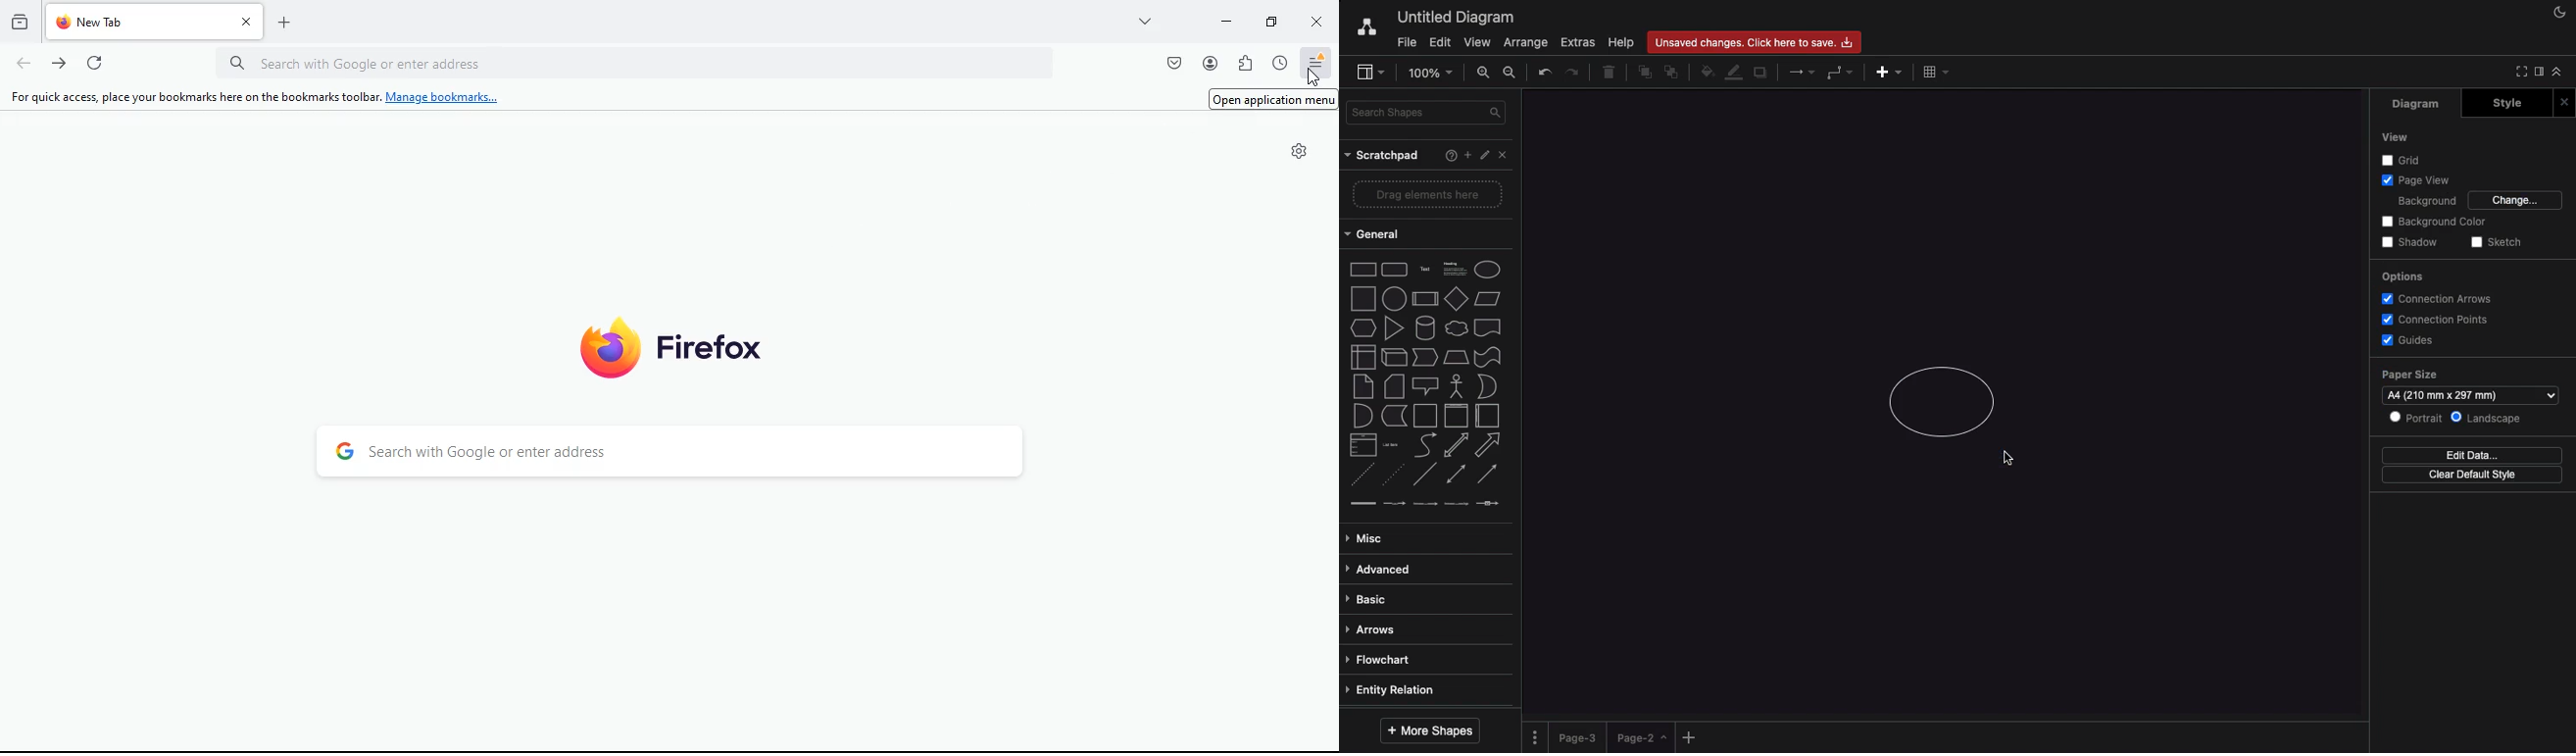 This screenshot has width=2576, height=756. What do you see at coordinates (2558, 13) in the screenshot?
I see `Night mode on` at bounding box center [2558, 13].